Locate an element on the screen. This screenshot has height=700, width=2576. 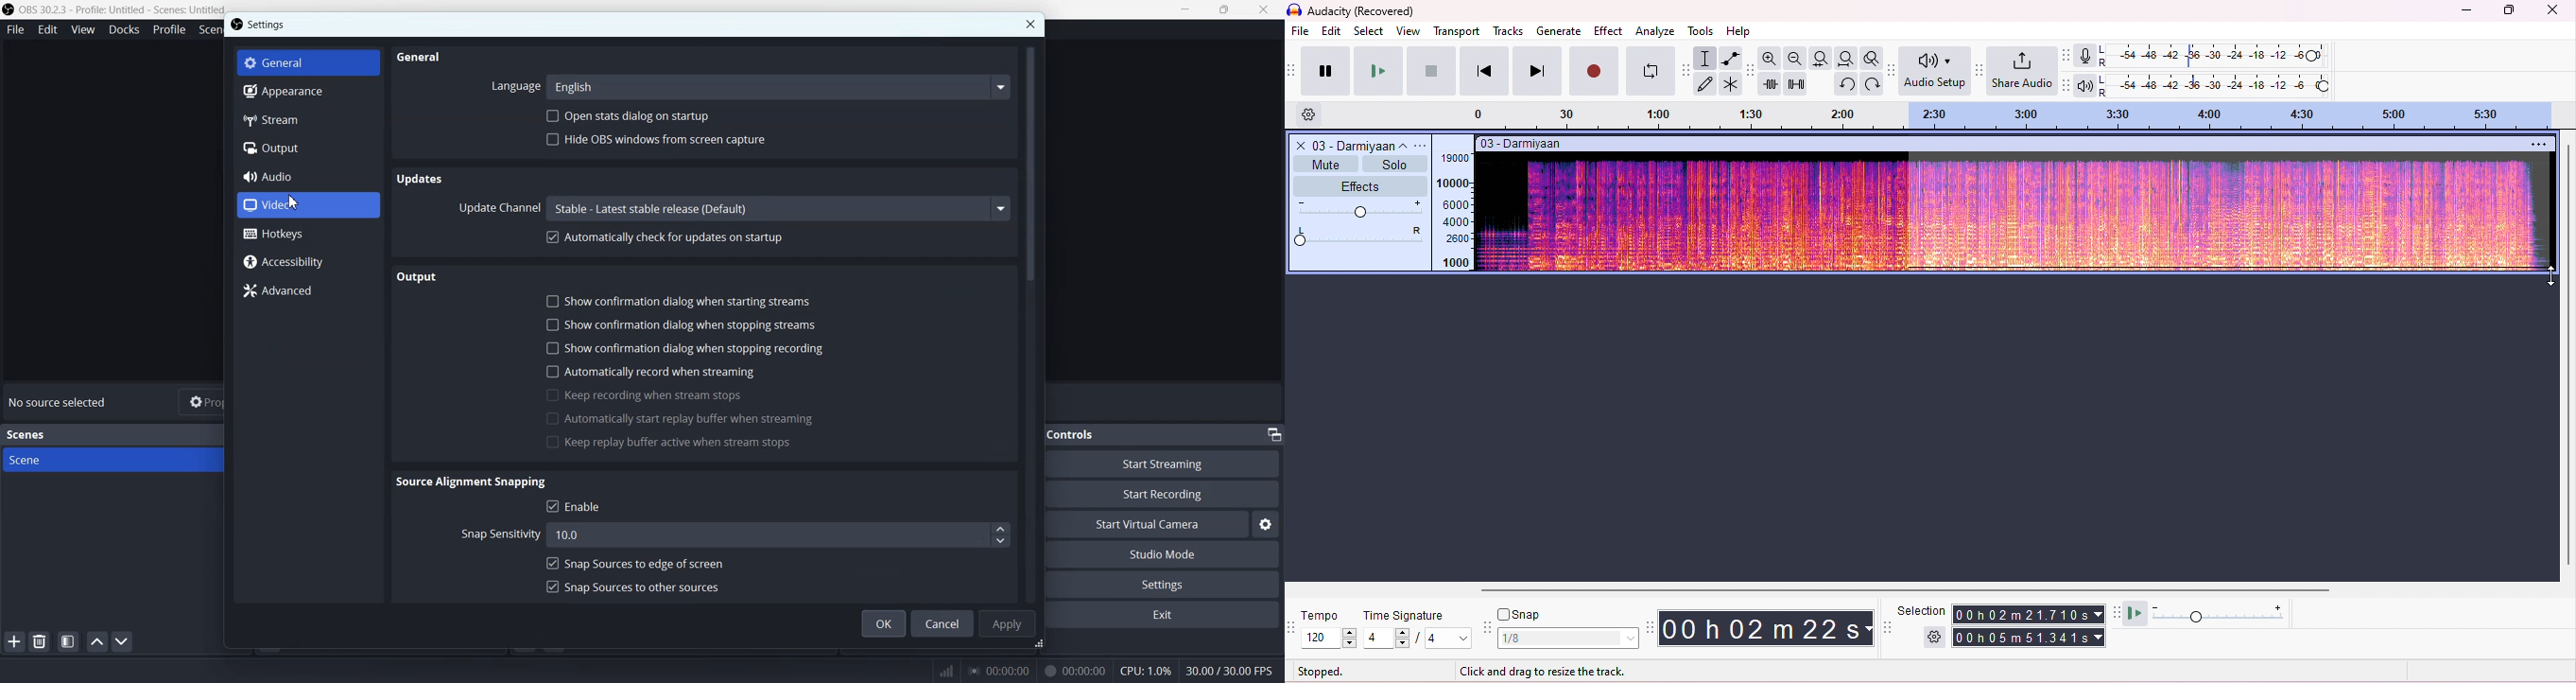
snap tool bar is located at coordinates (1490, 628).